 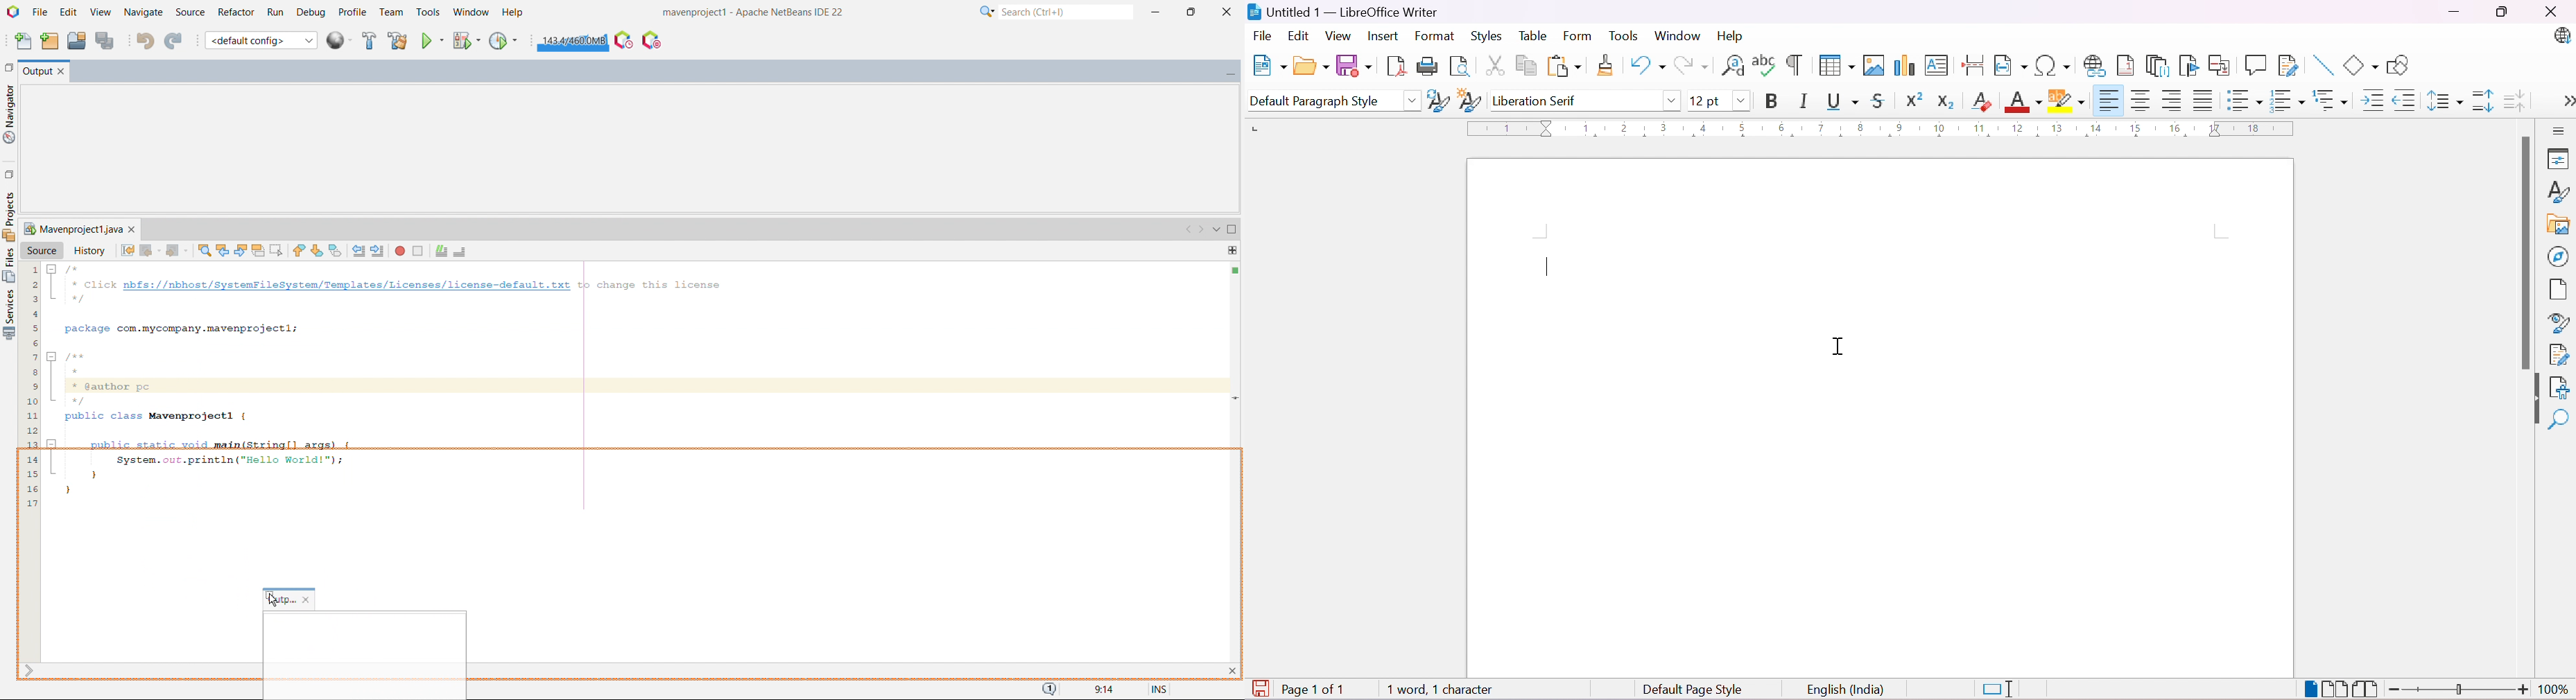 What do you see at coordinates (2053, 66) in the screenshot?
I see `Insert Special Characters` at bounding box center [2053, 66].